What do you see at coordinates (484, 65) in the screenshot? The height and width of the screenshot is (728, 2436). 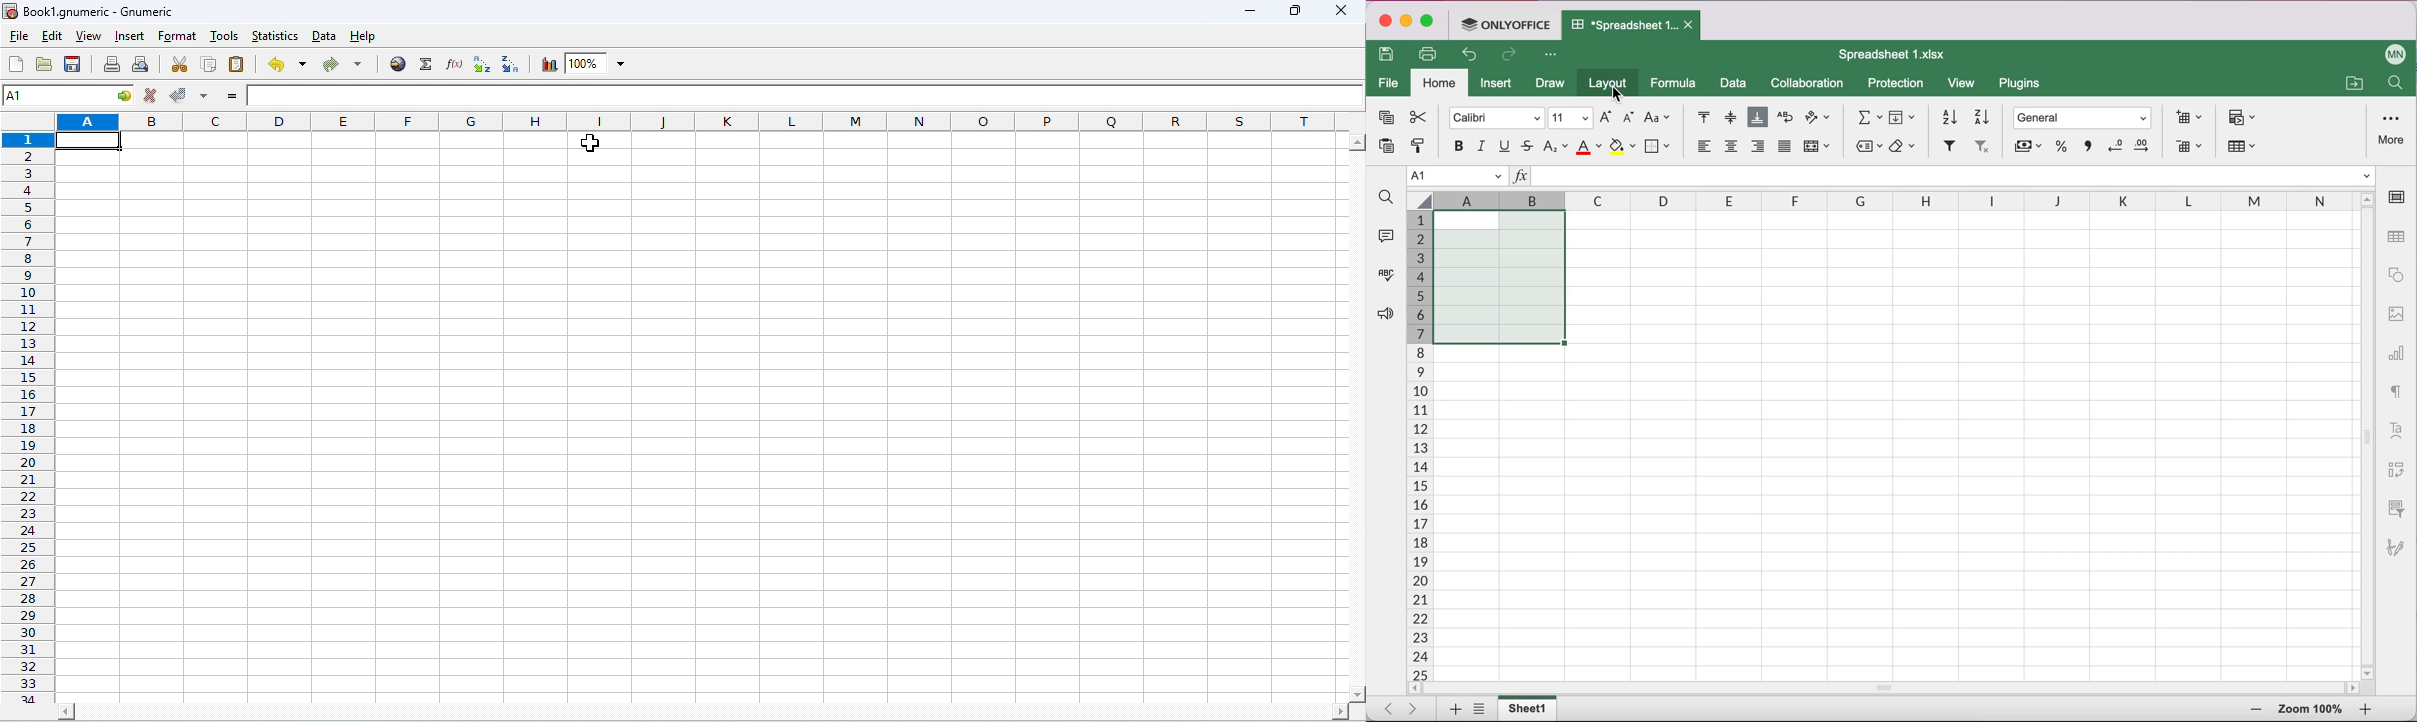 I see `sort ascending` at bounding box center [484, 65].